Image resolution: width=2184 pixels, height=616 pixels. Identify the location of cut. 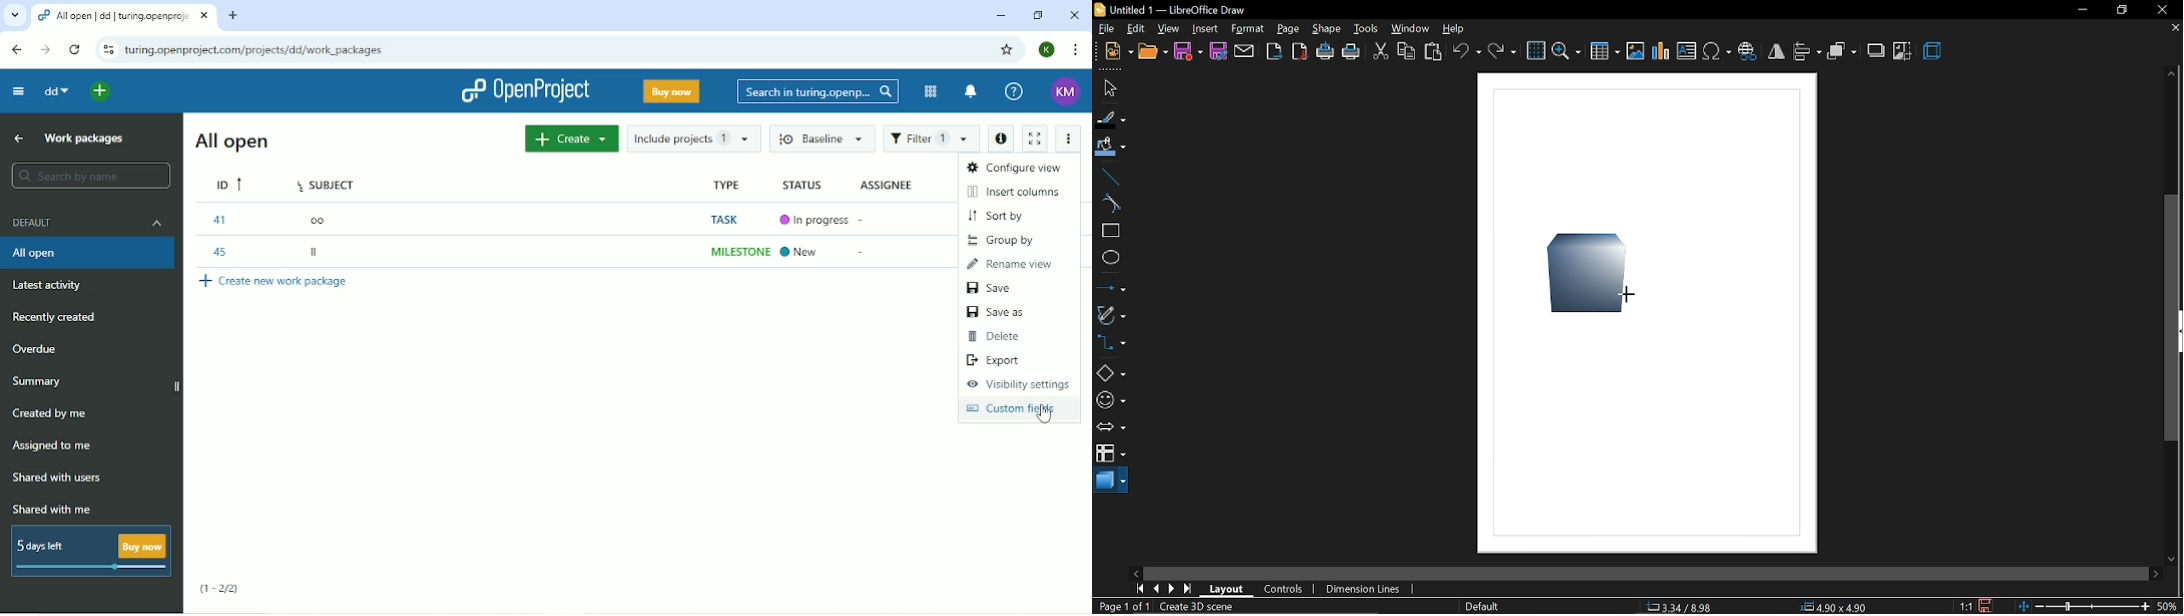
(1381, 54).